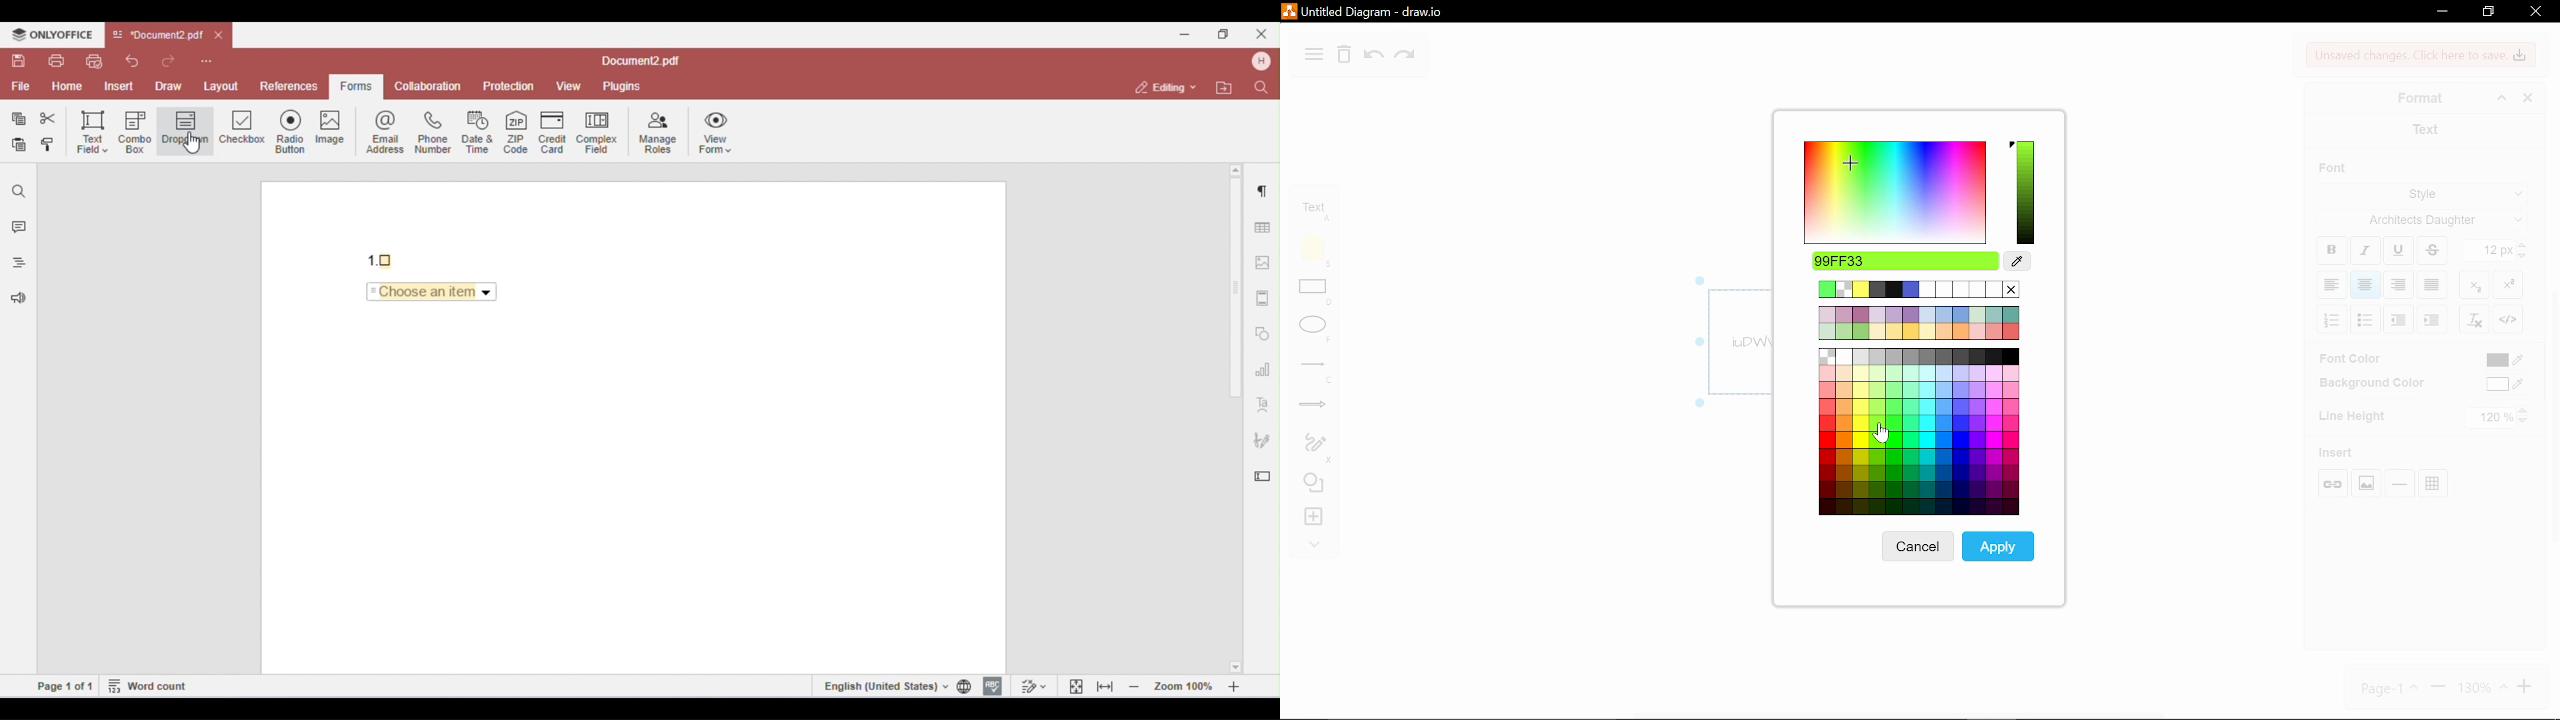 The width and height of the screenshot is (2576, 728). Describe the element at coordinates (2399, 283) in the screenshot. I see `align center` at that location.